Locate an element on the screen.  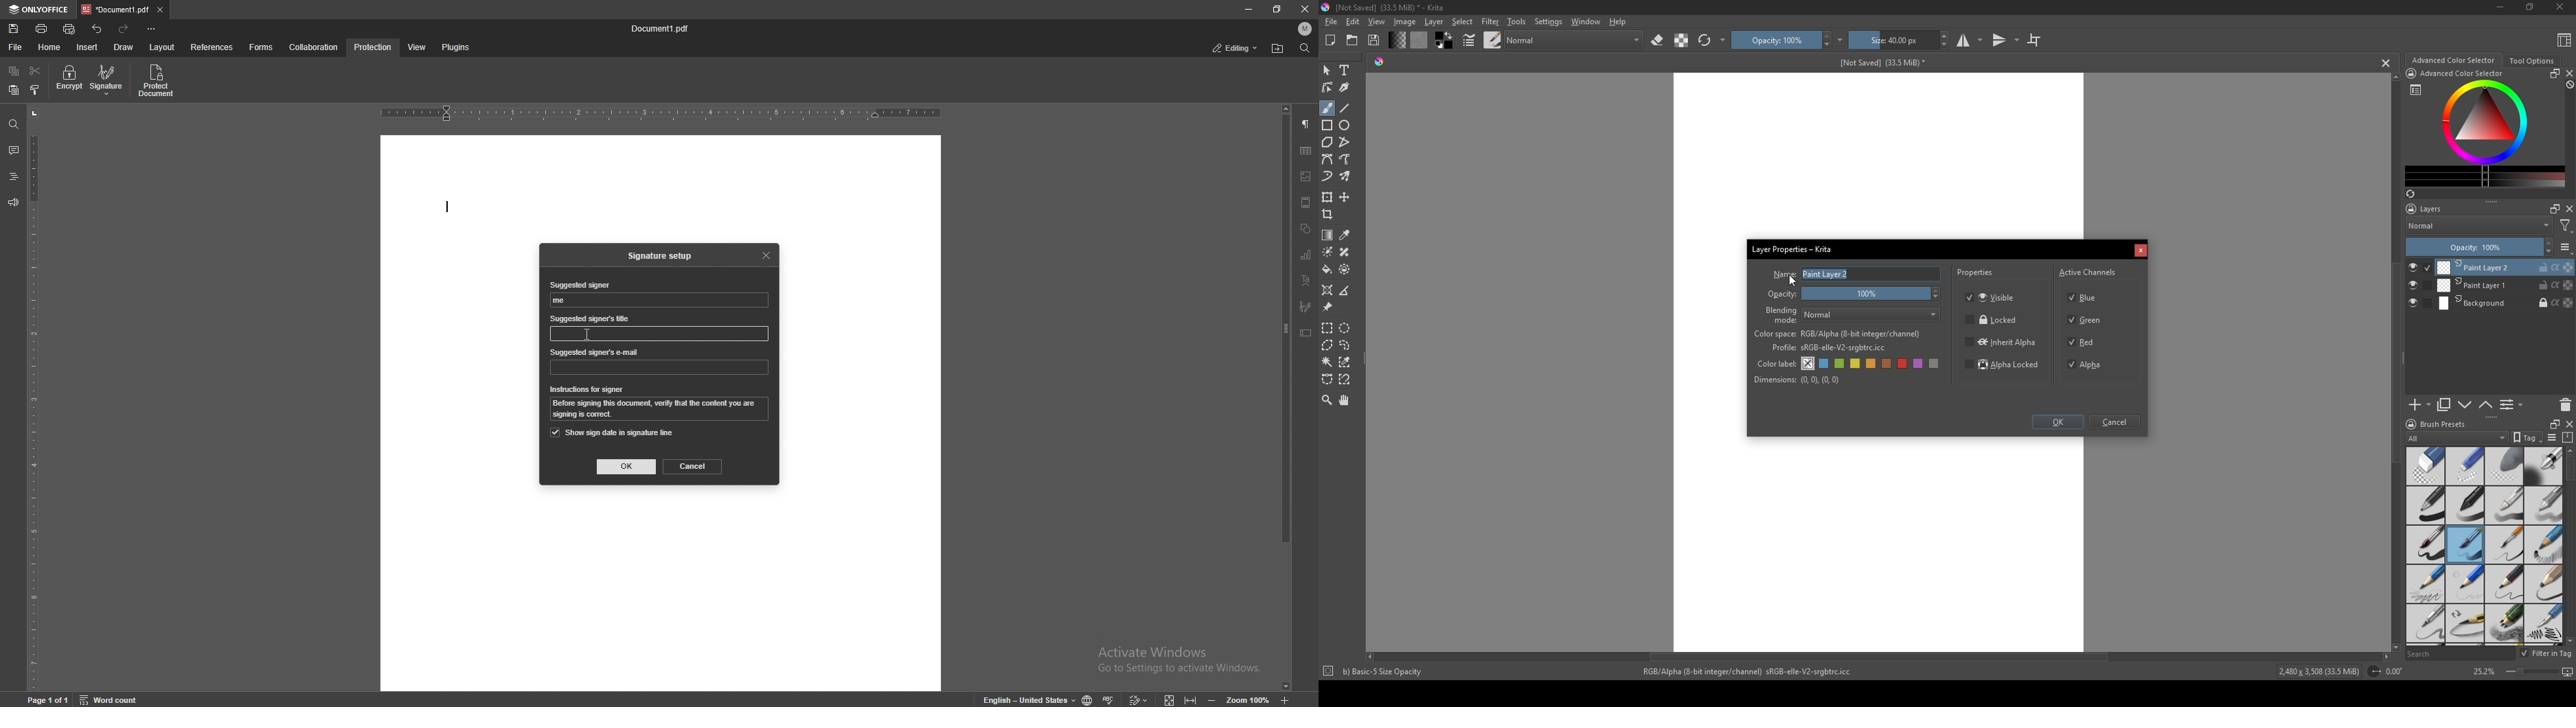
check button is located at coordinates (2419, 304).